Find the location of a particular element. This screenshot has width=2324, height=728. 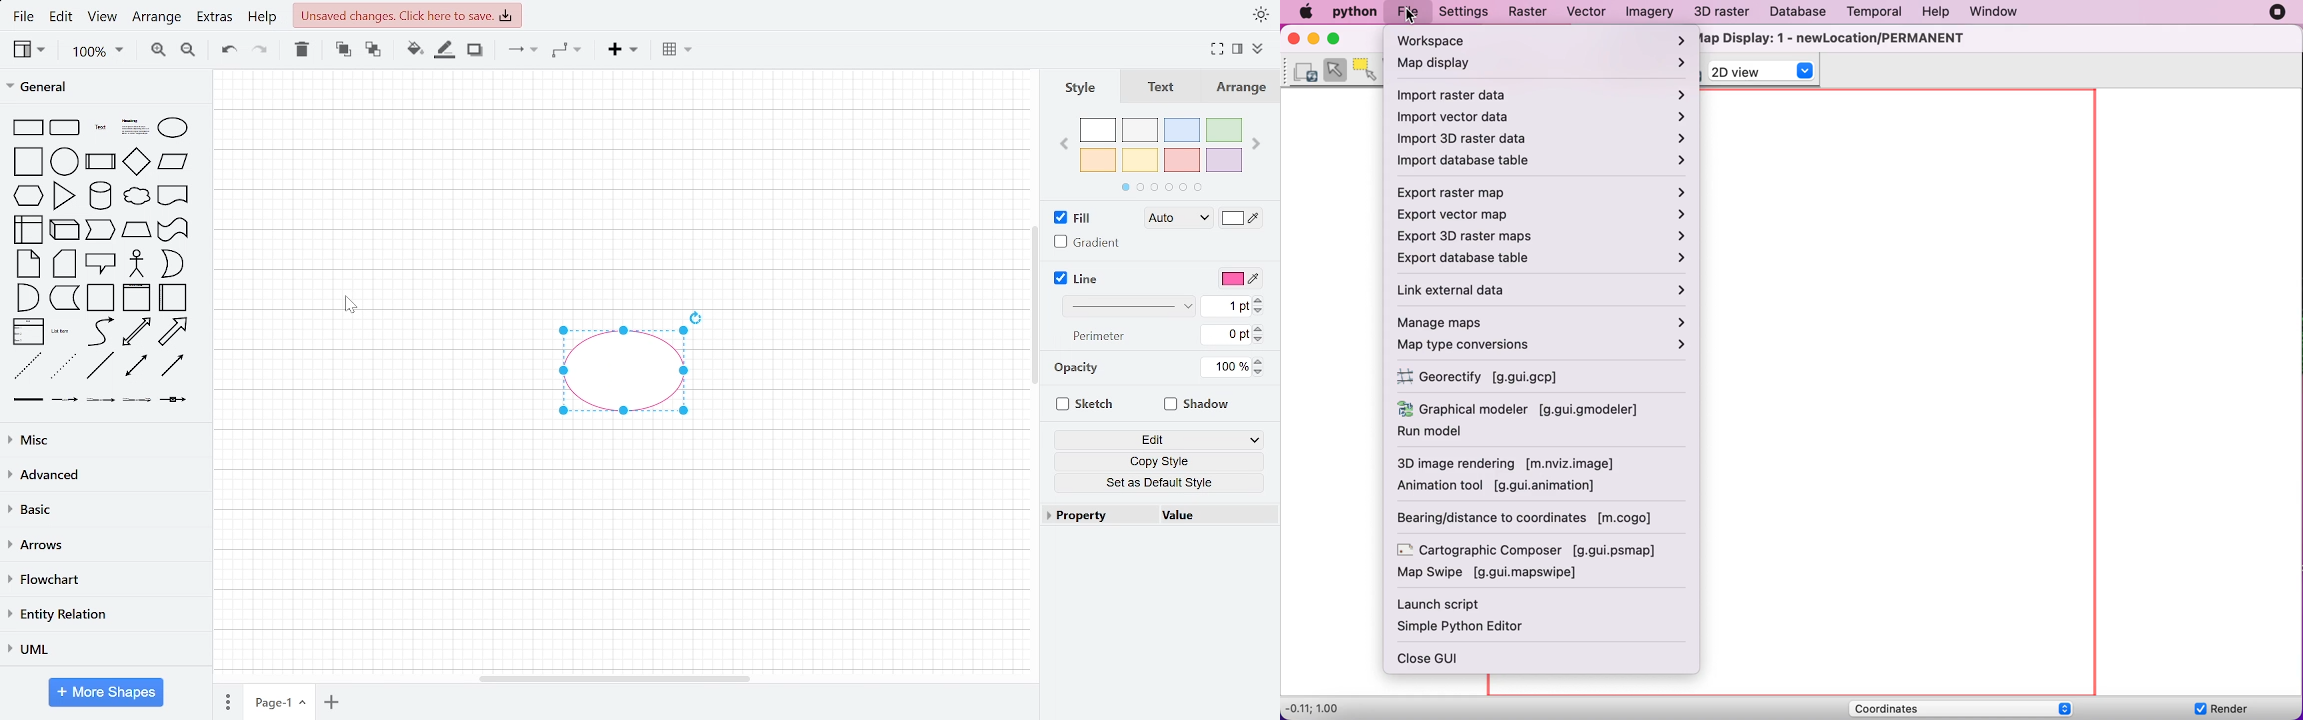

rotate diagram is located at coordinates (698, 318).